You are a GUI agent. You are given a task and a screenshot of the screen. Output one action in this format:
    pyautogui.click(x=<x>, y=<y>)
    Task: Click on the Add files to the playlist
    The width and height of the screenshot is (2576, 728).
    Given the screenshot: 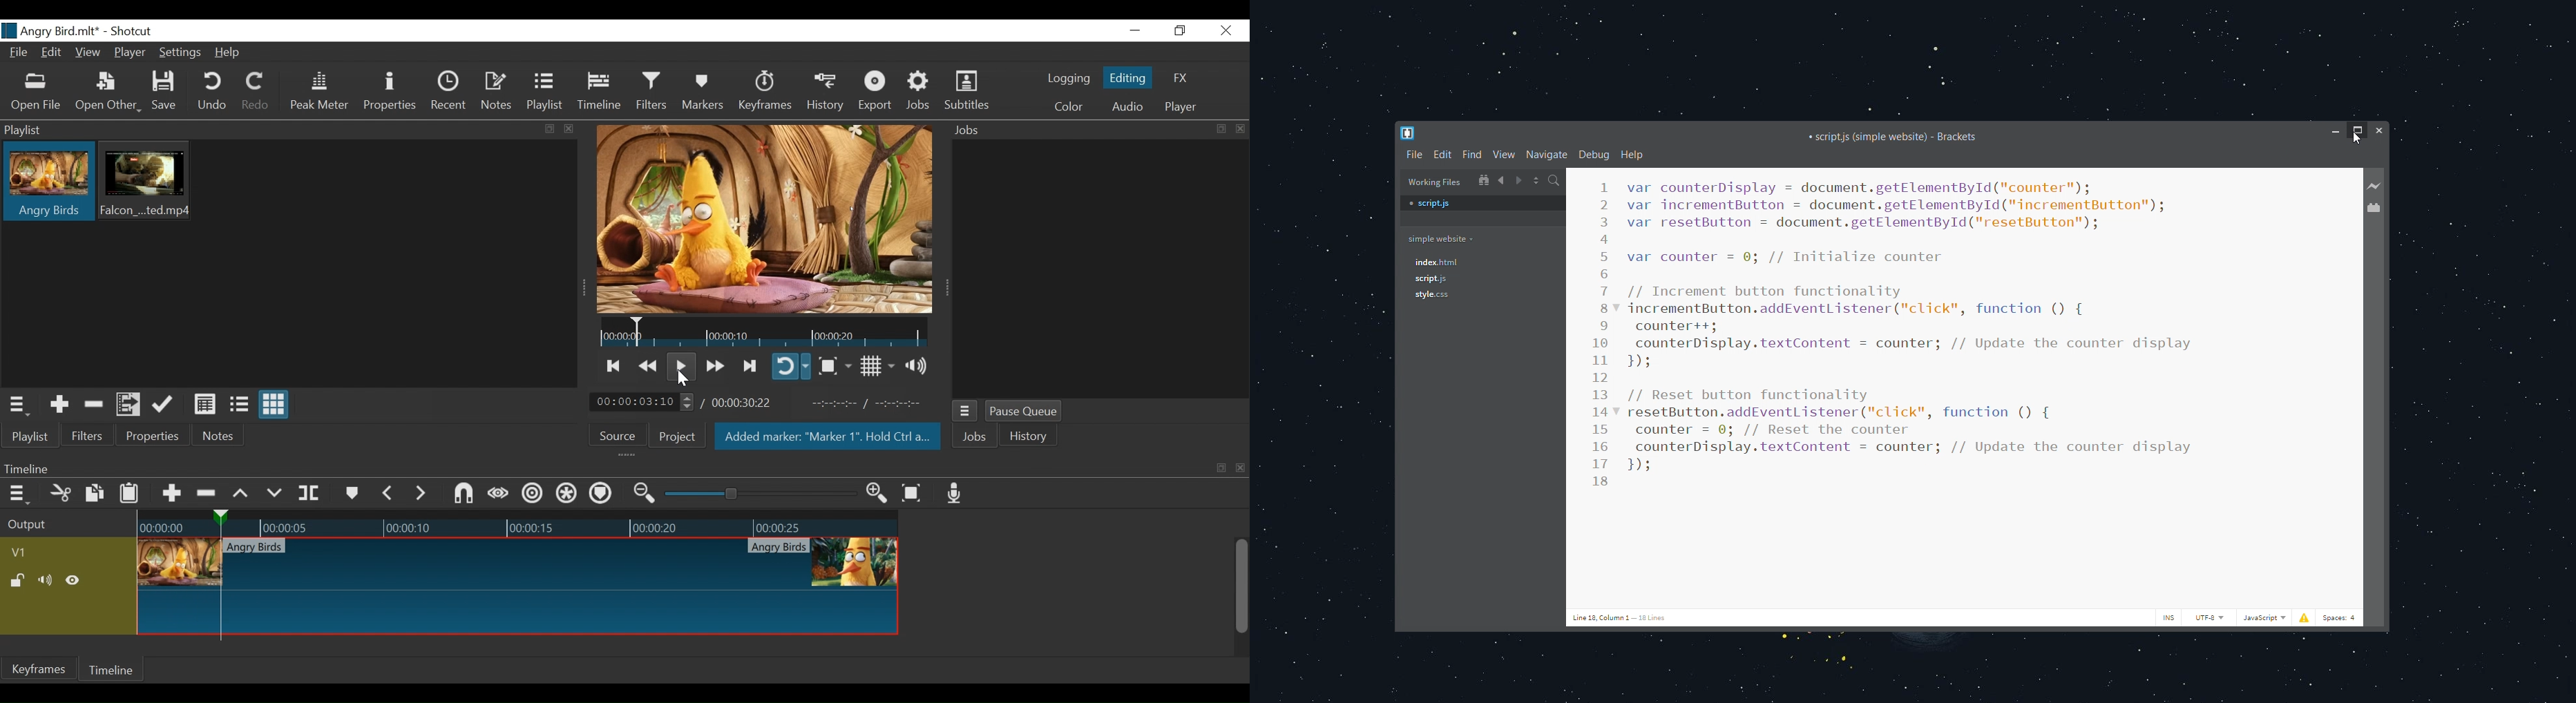 What is the action you would take?
    pyautogui.click(x=130, y=405)
    